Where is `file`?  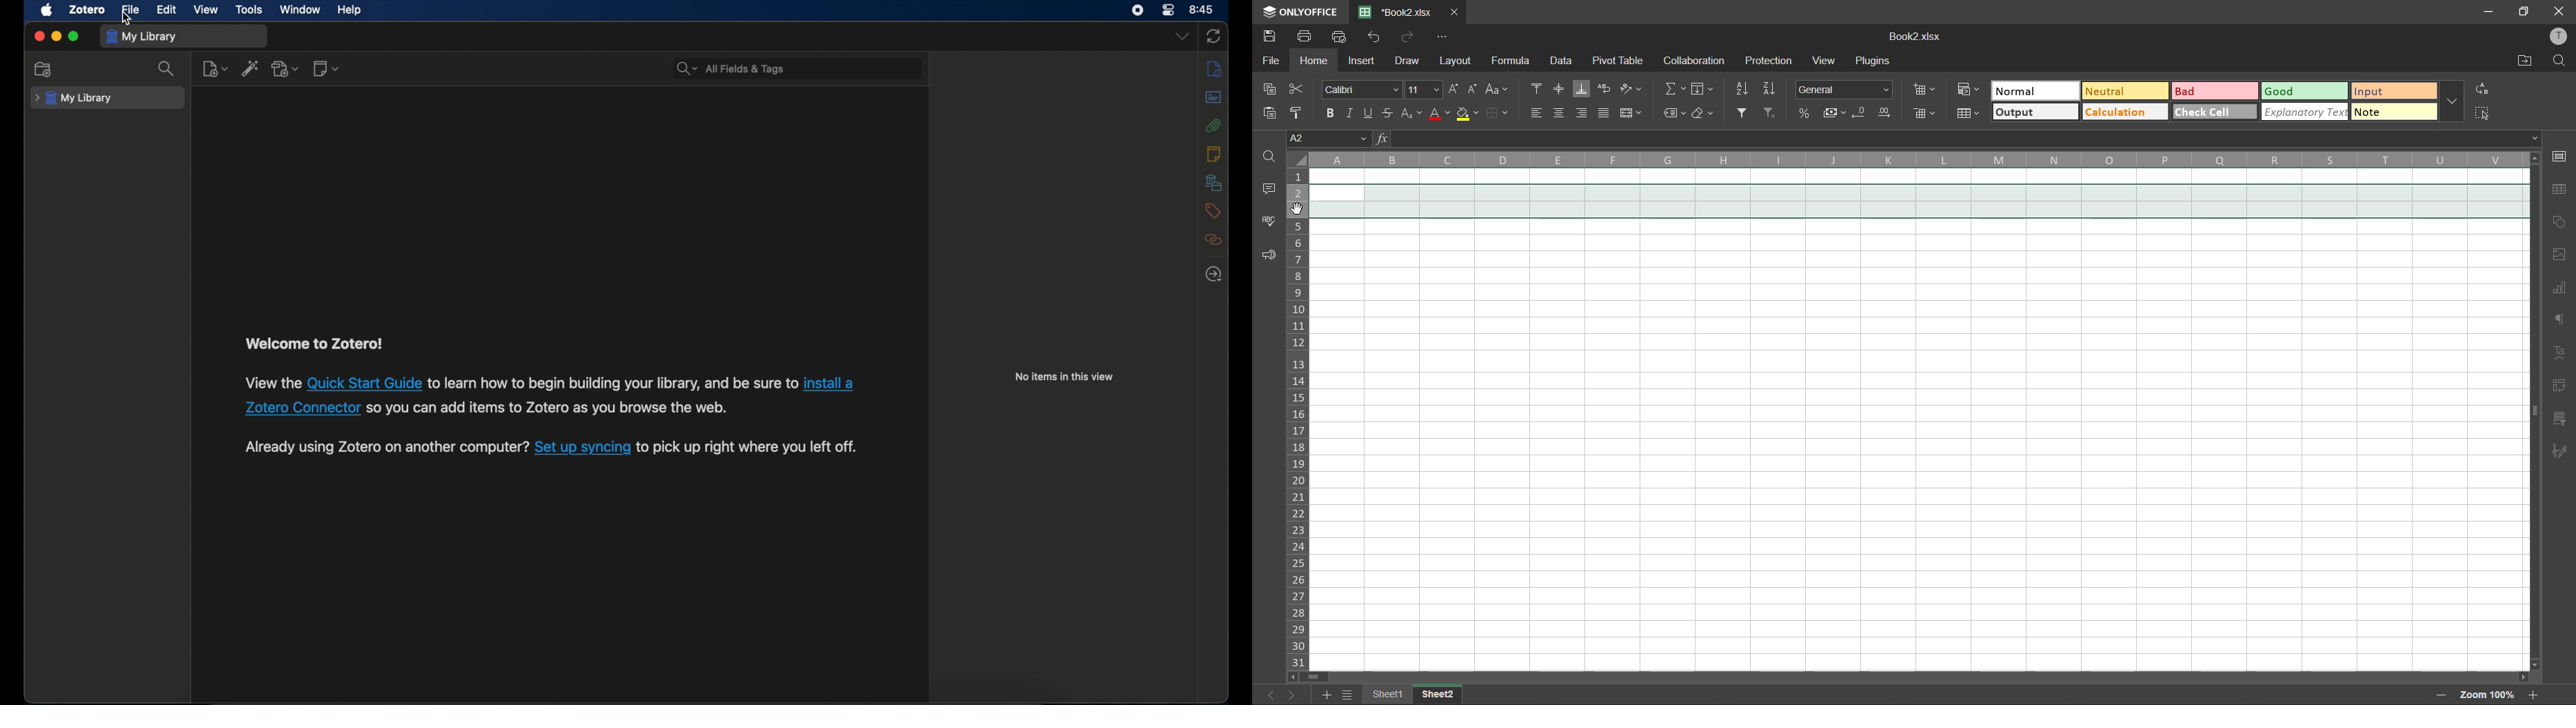 file is located at coordinates (1271, 59).